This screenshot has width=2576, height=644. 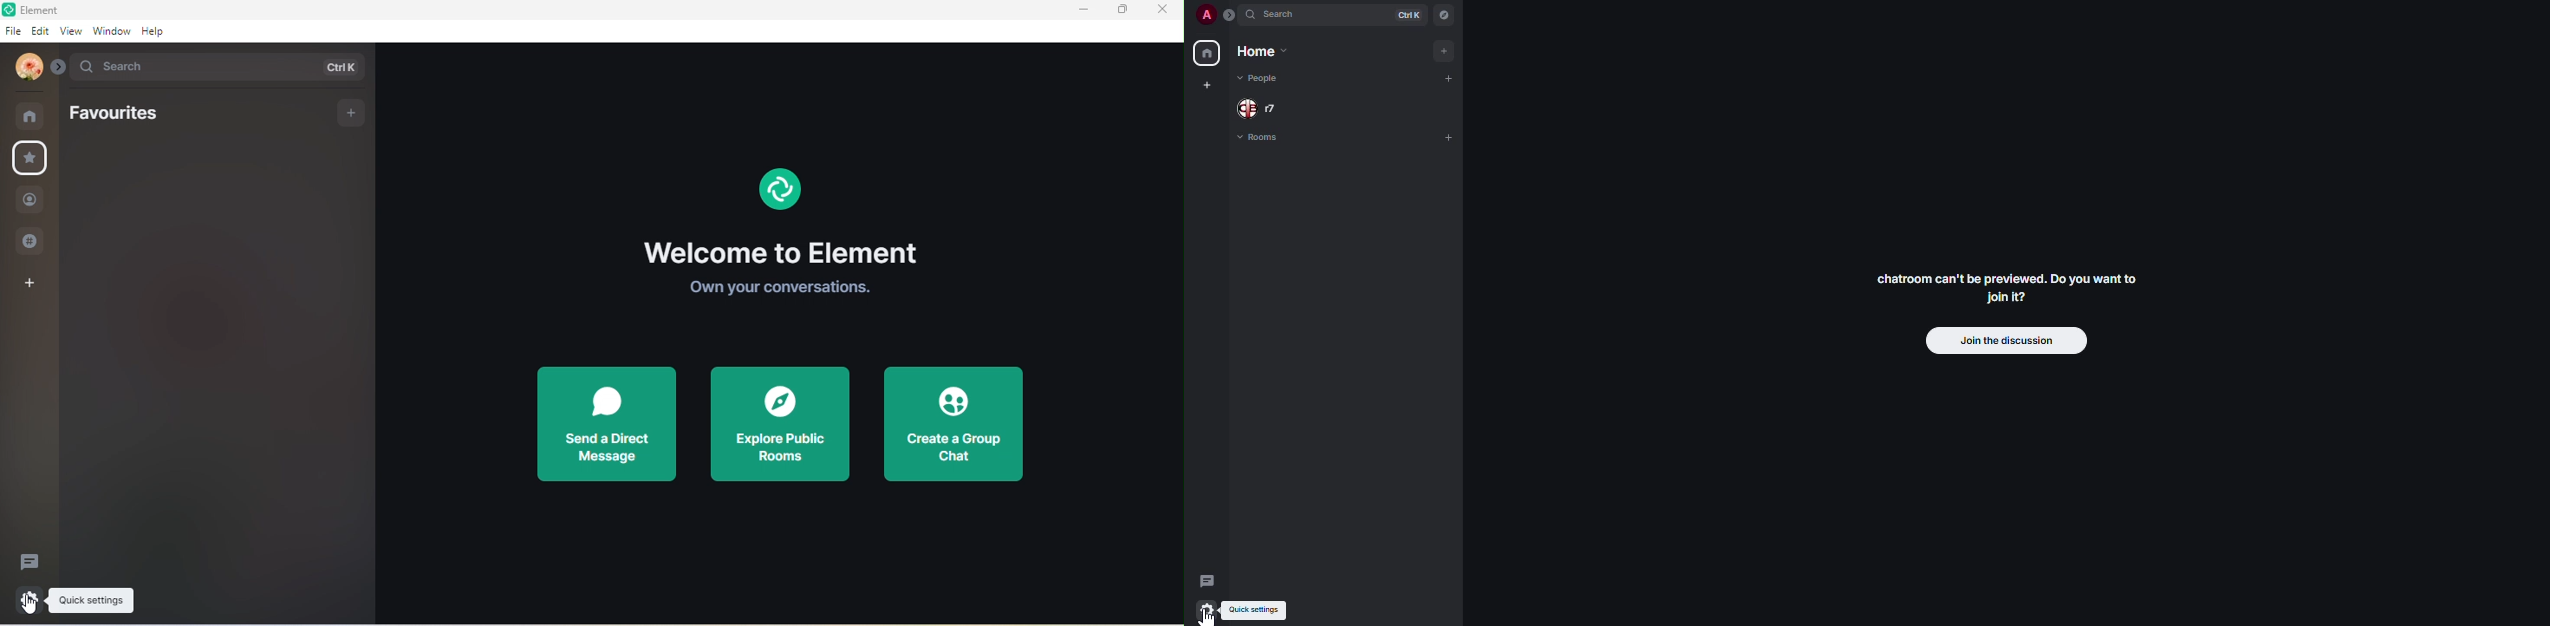 I want to click on add, so click(x=1450, y=135).